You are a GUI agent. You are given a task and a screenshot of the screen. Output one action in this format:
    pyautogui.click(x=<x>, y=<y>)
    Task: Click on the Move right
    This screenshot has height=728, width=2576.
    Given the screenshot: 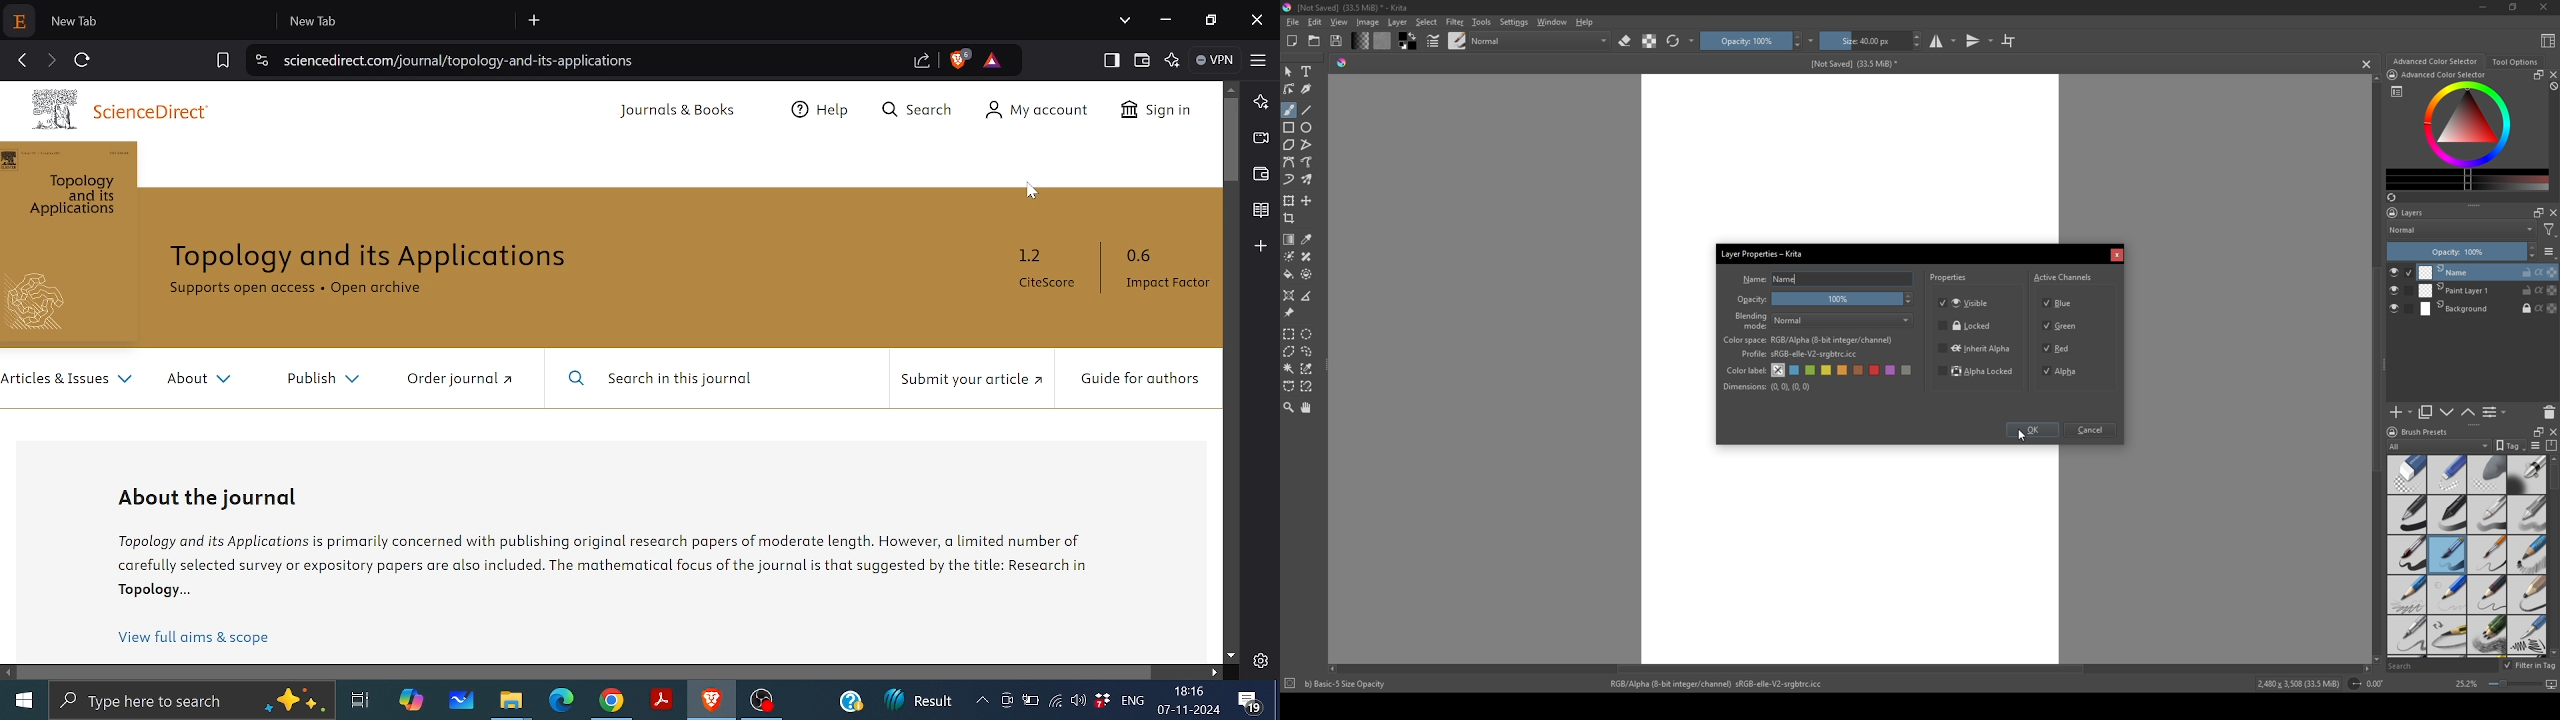 What is the action you would take?
    pyautogui.click(x=1215, y=672)
    